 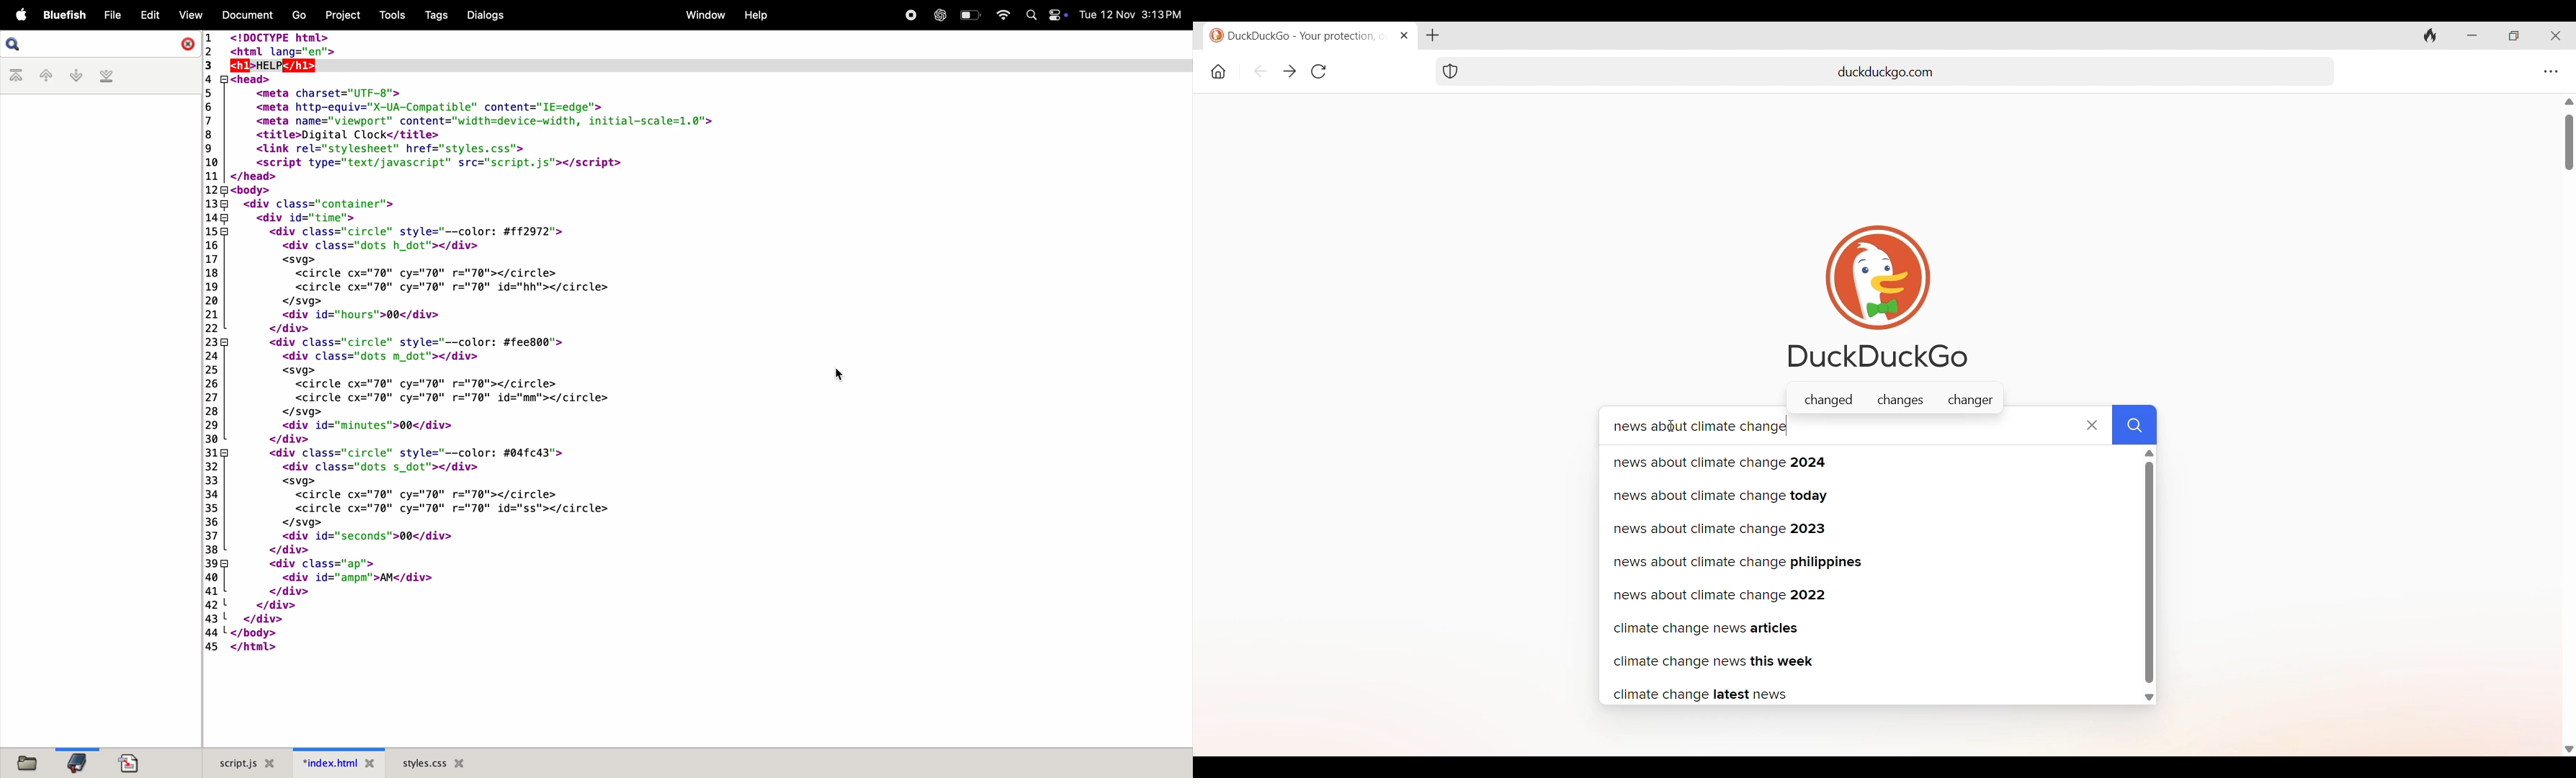 I want to click on Help (edited code), so click(x=275, y=65).